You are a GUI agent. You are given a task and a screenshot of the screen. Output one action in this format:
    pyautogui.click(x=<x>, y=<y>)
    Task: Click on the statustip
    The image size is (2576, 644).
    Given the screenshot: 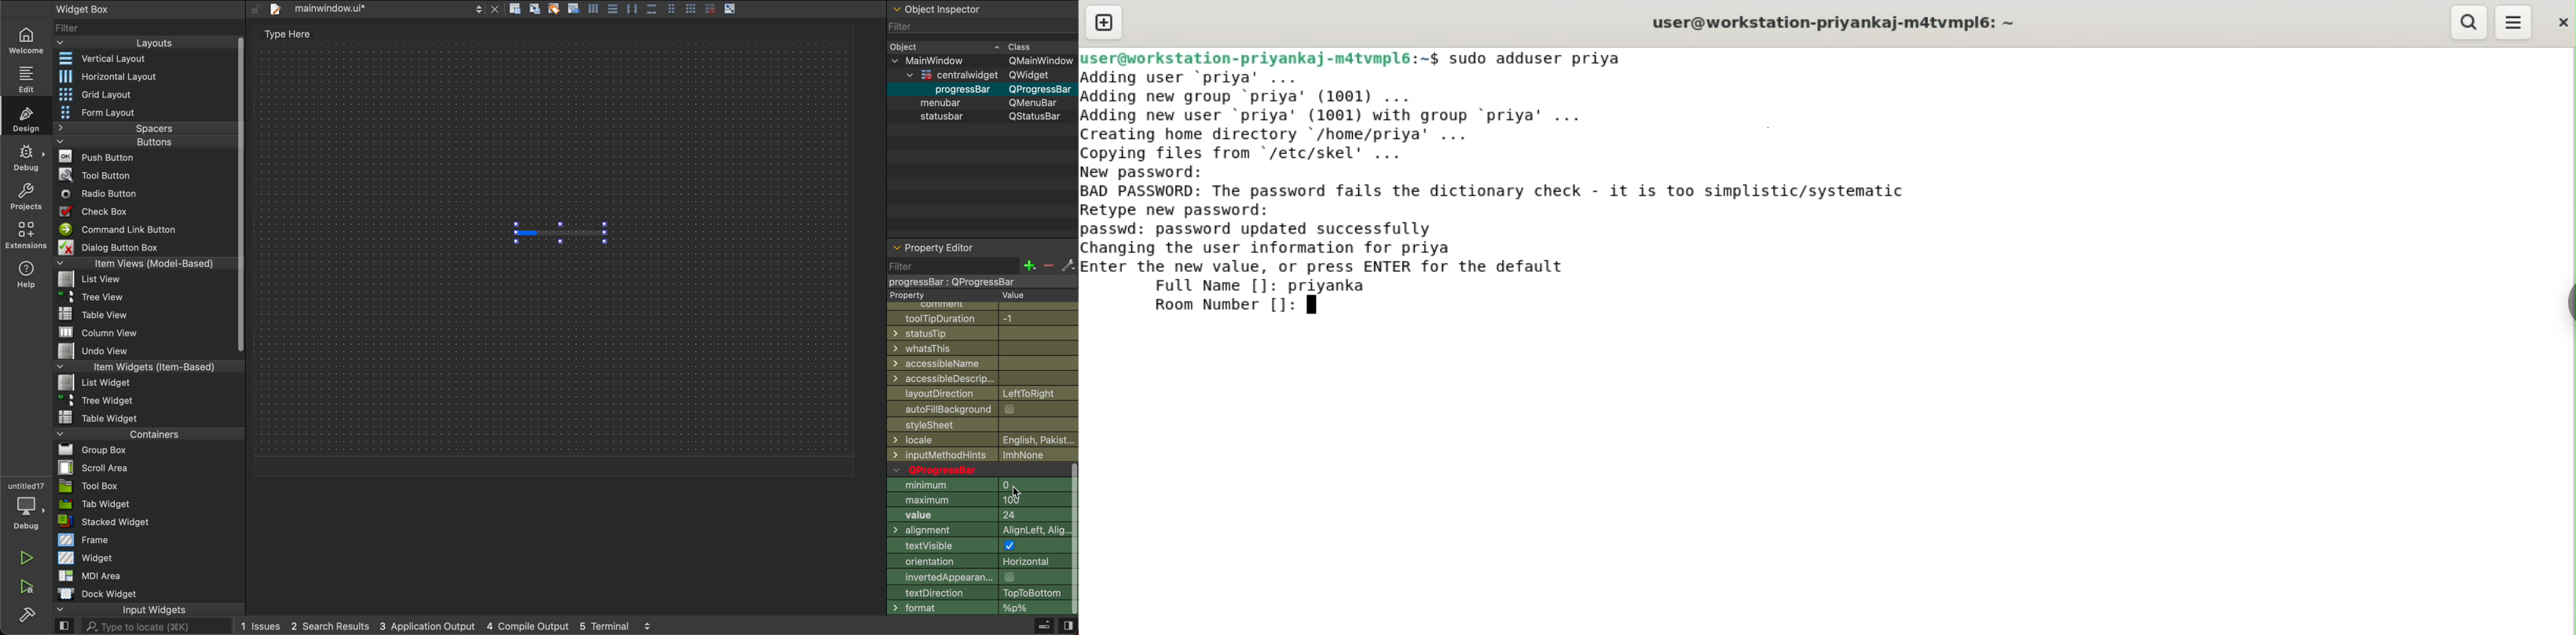 What is the action you would take?
    pyautogui.click(x=984, y=333)
    